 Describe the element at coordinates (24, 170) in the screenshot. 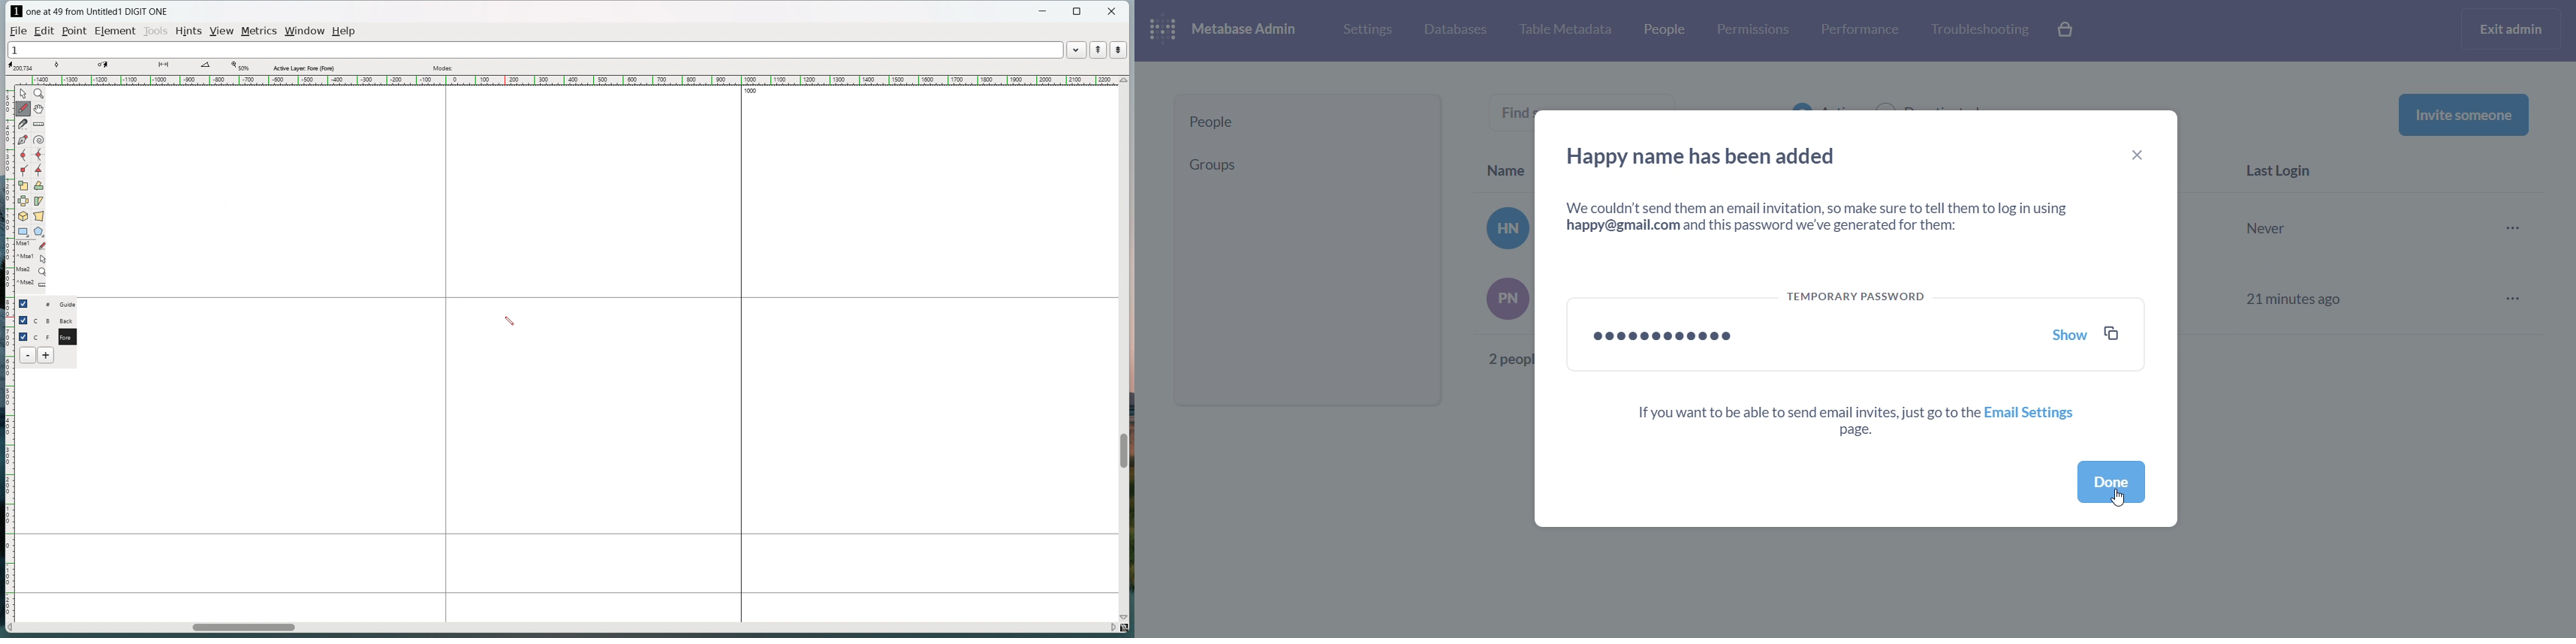

I see `add a corner point` at that location.